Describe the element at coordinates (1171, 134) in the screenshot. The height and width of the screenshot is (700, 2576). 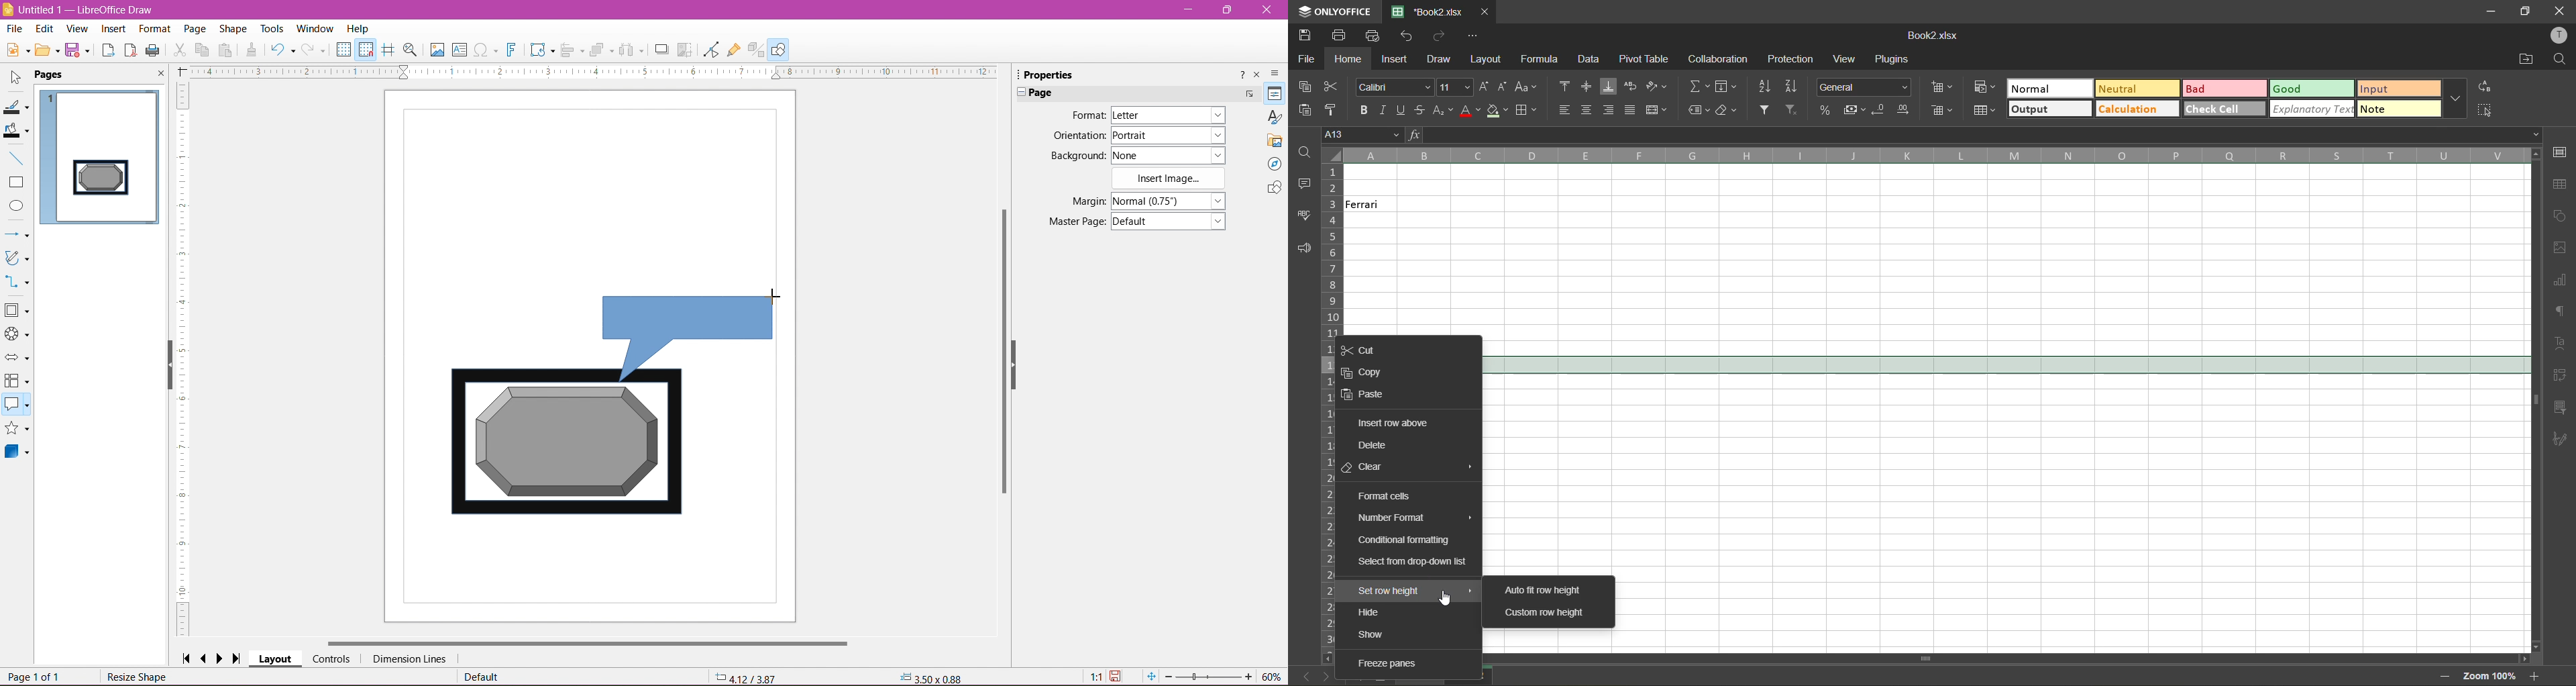
I see `Select page orientation` at that location.